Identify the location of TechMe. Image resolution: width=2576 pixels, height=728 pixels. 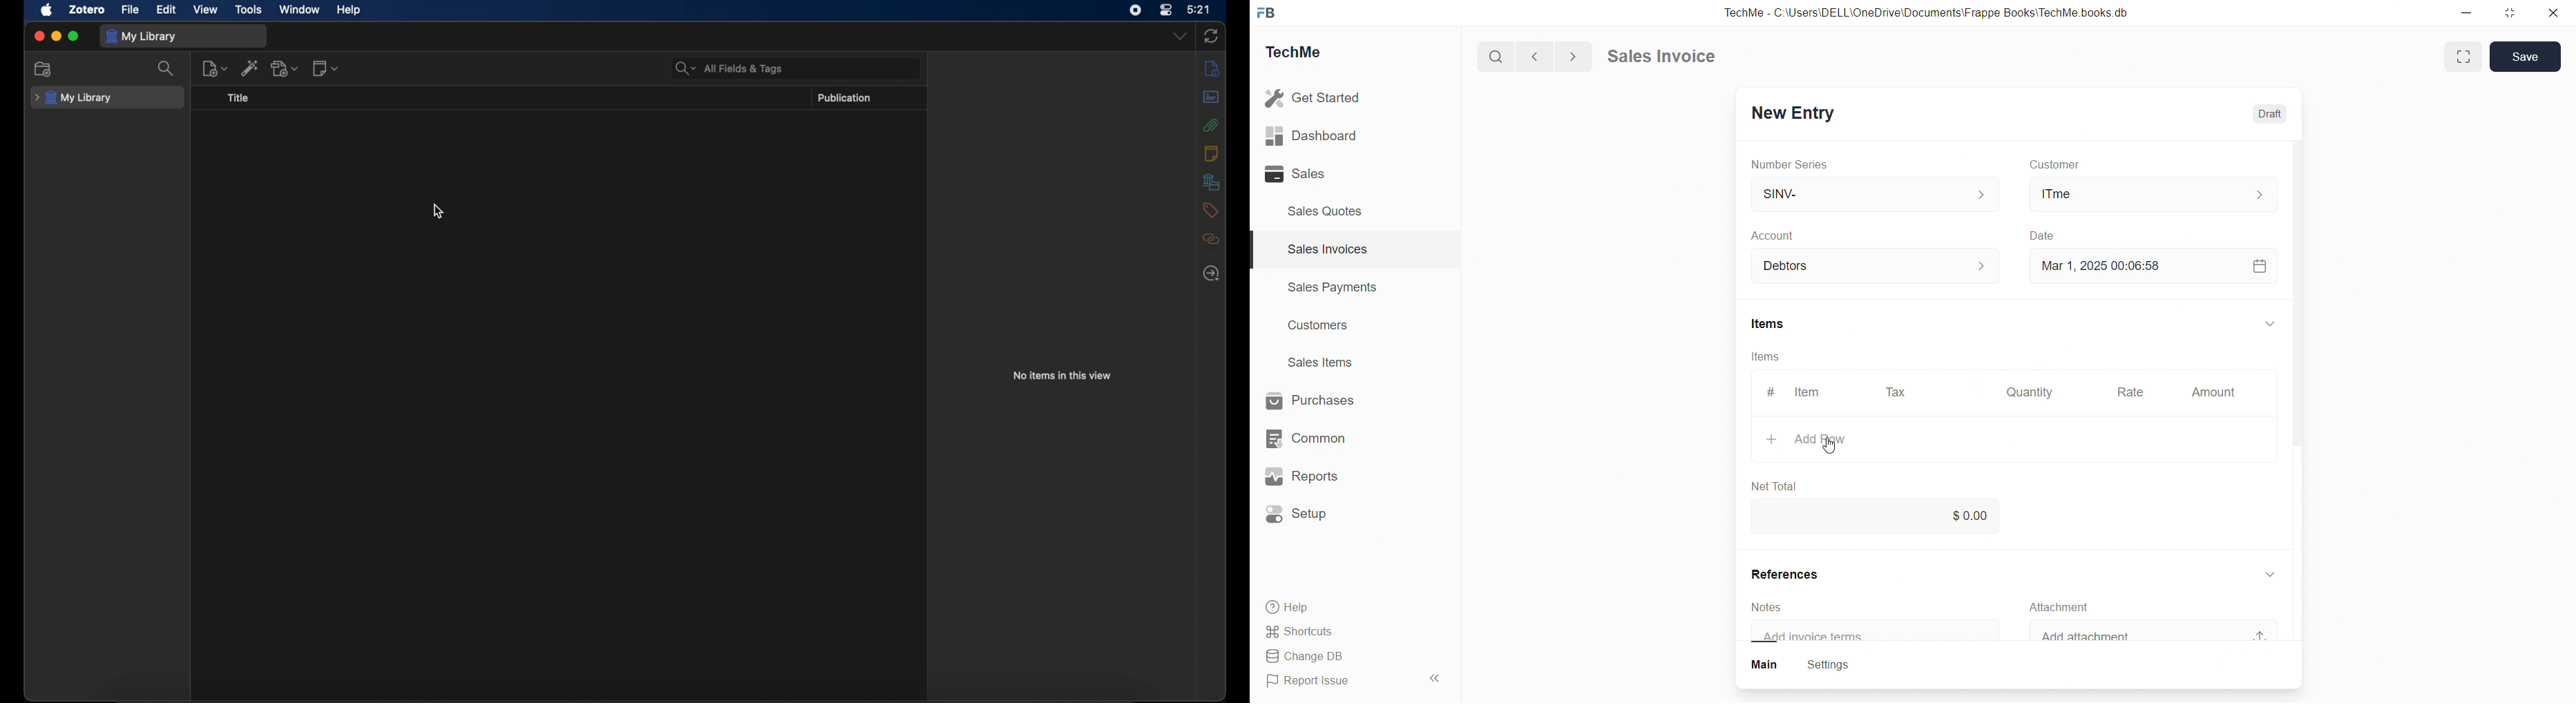
(1305, 55).